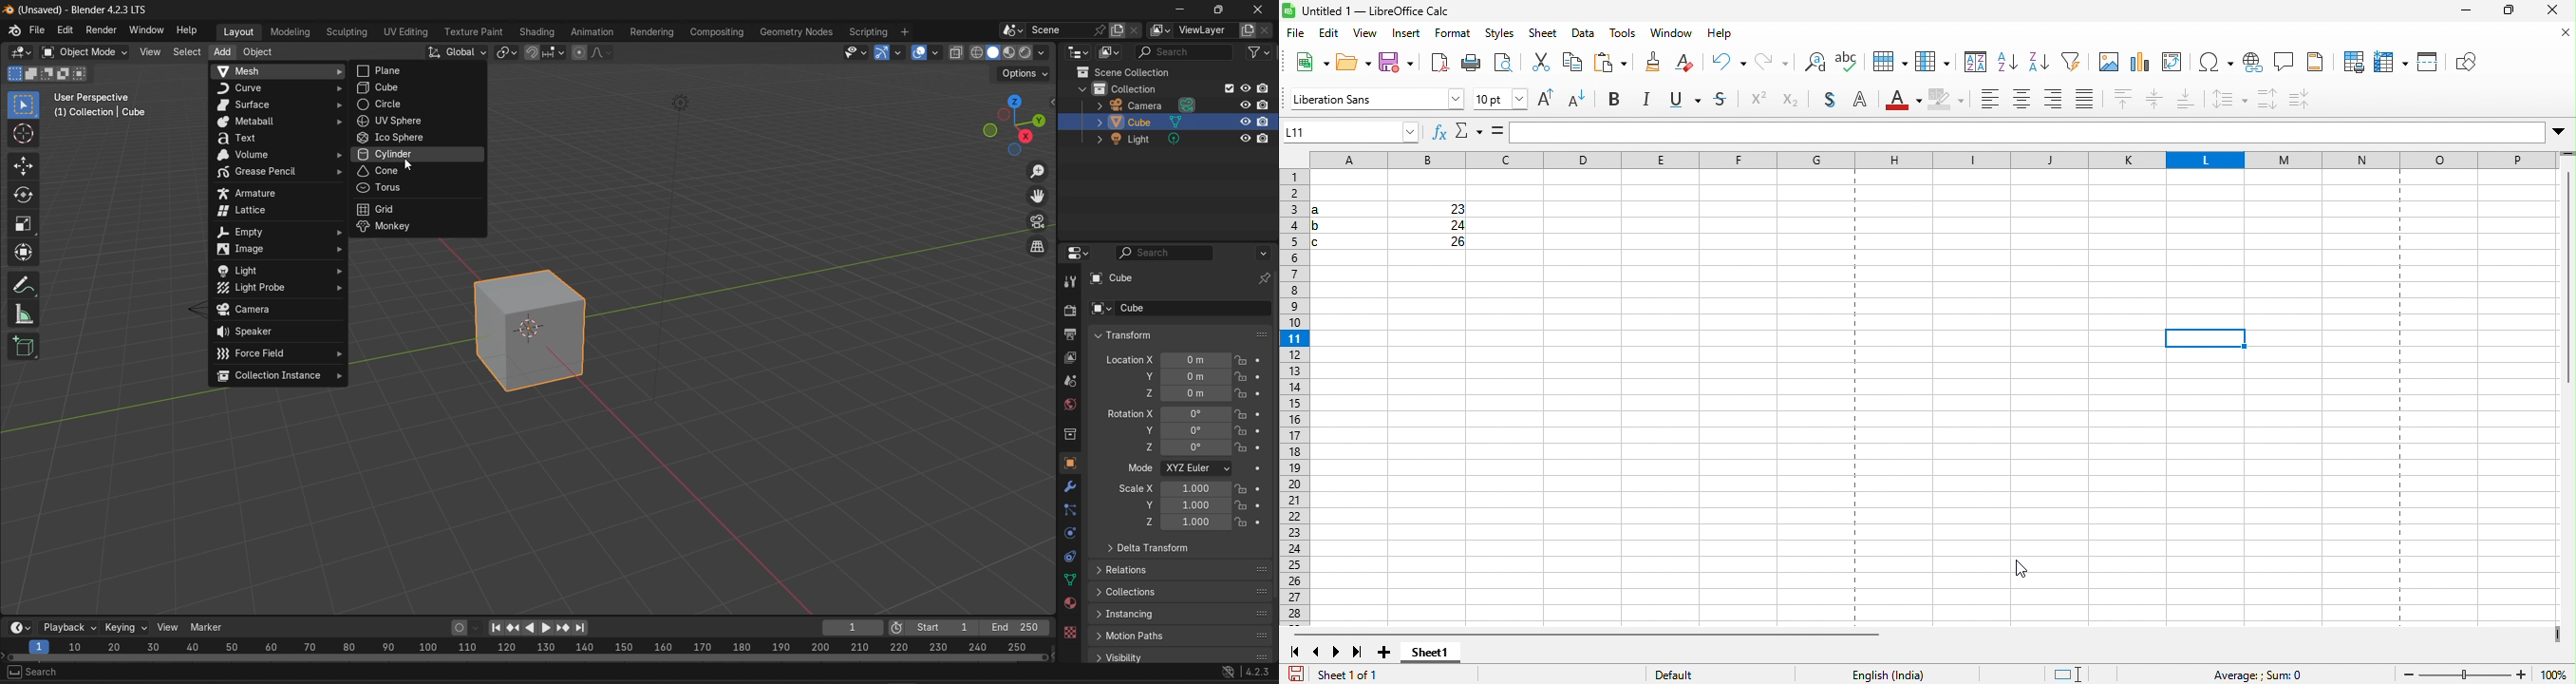  What do you see at coordinates (1259, 55) in the screenshot?
I see `filter` at bounding box center [1259, 55].